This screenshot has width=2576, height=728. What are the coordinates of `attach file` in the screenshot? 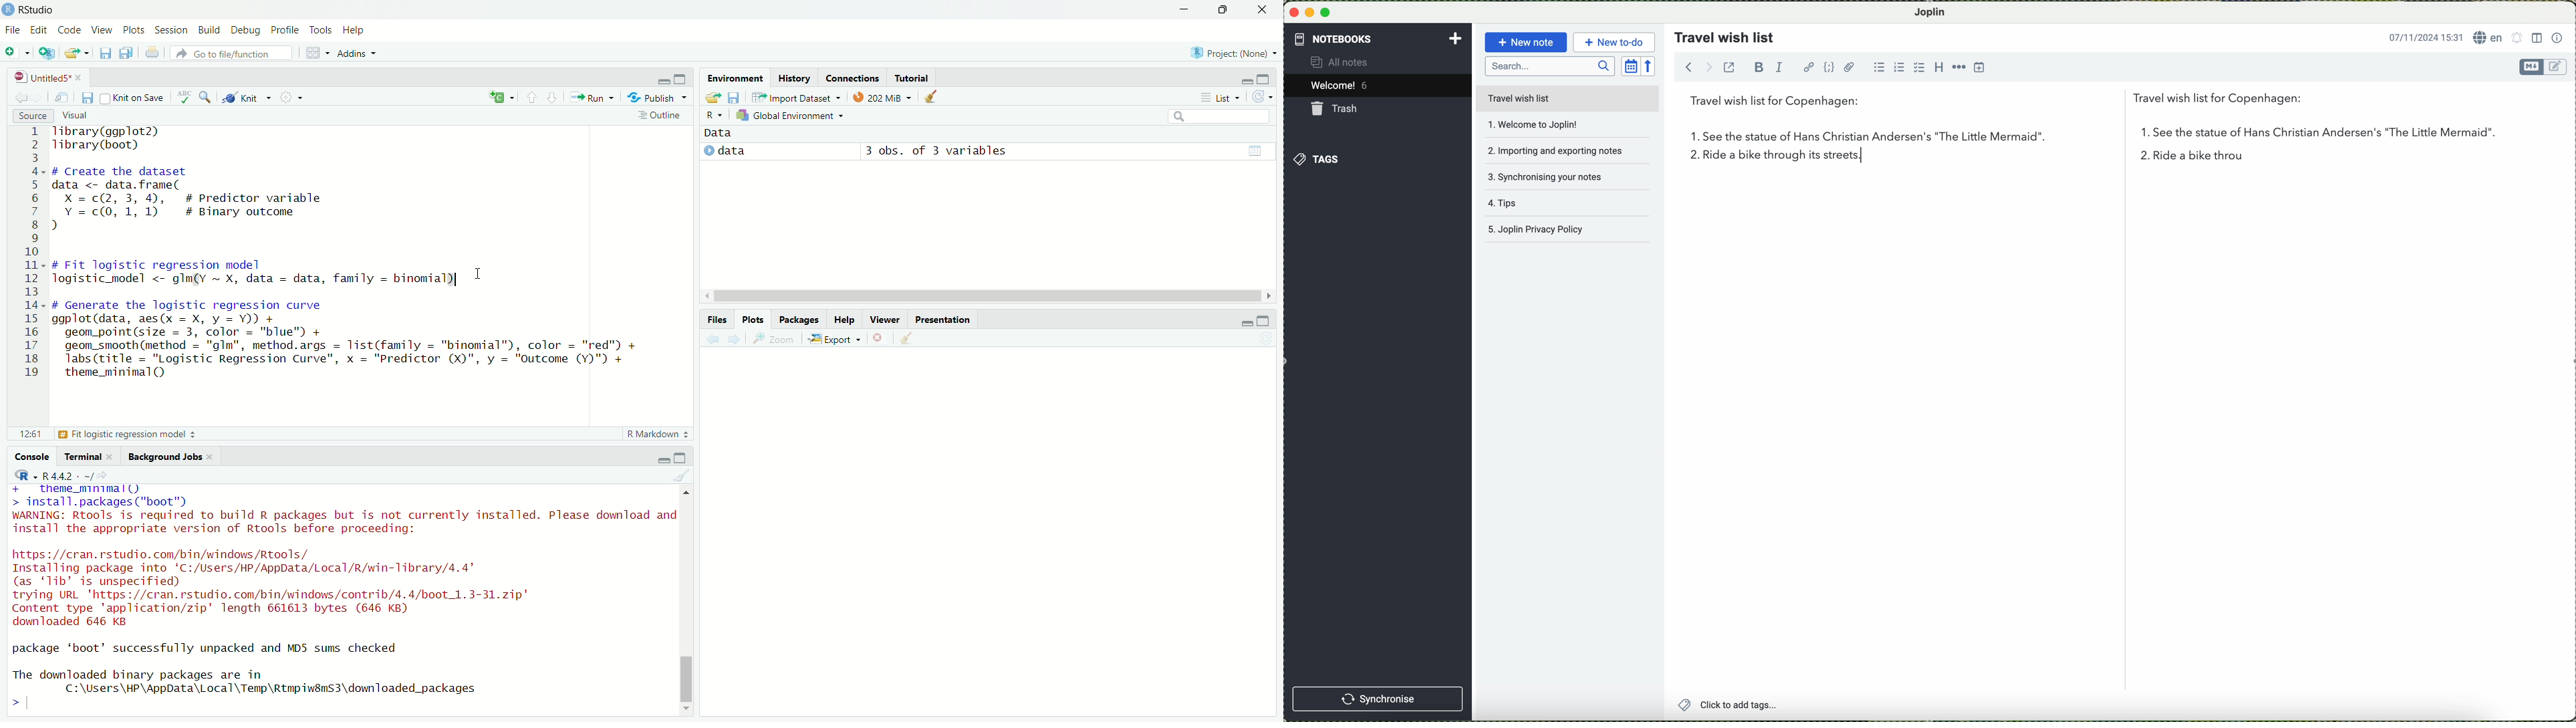 It's located at (1849, 67).